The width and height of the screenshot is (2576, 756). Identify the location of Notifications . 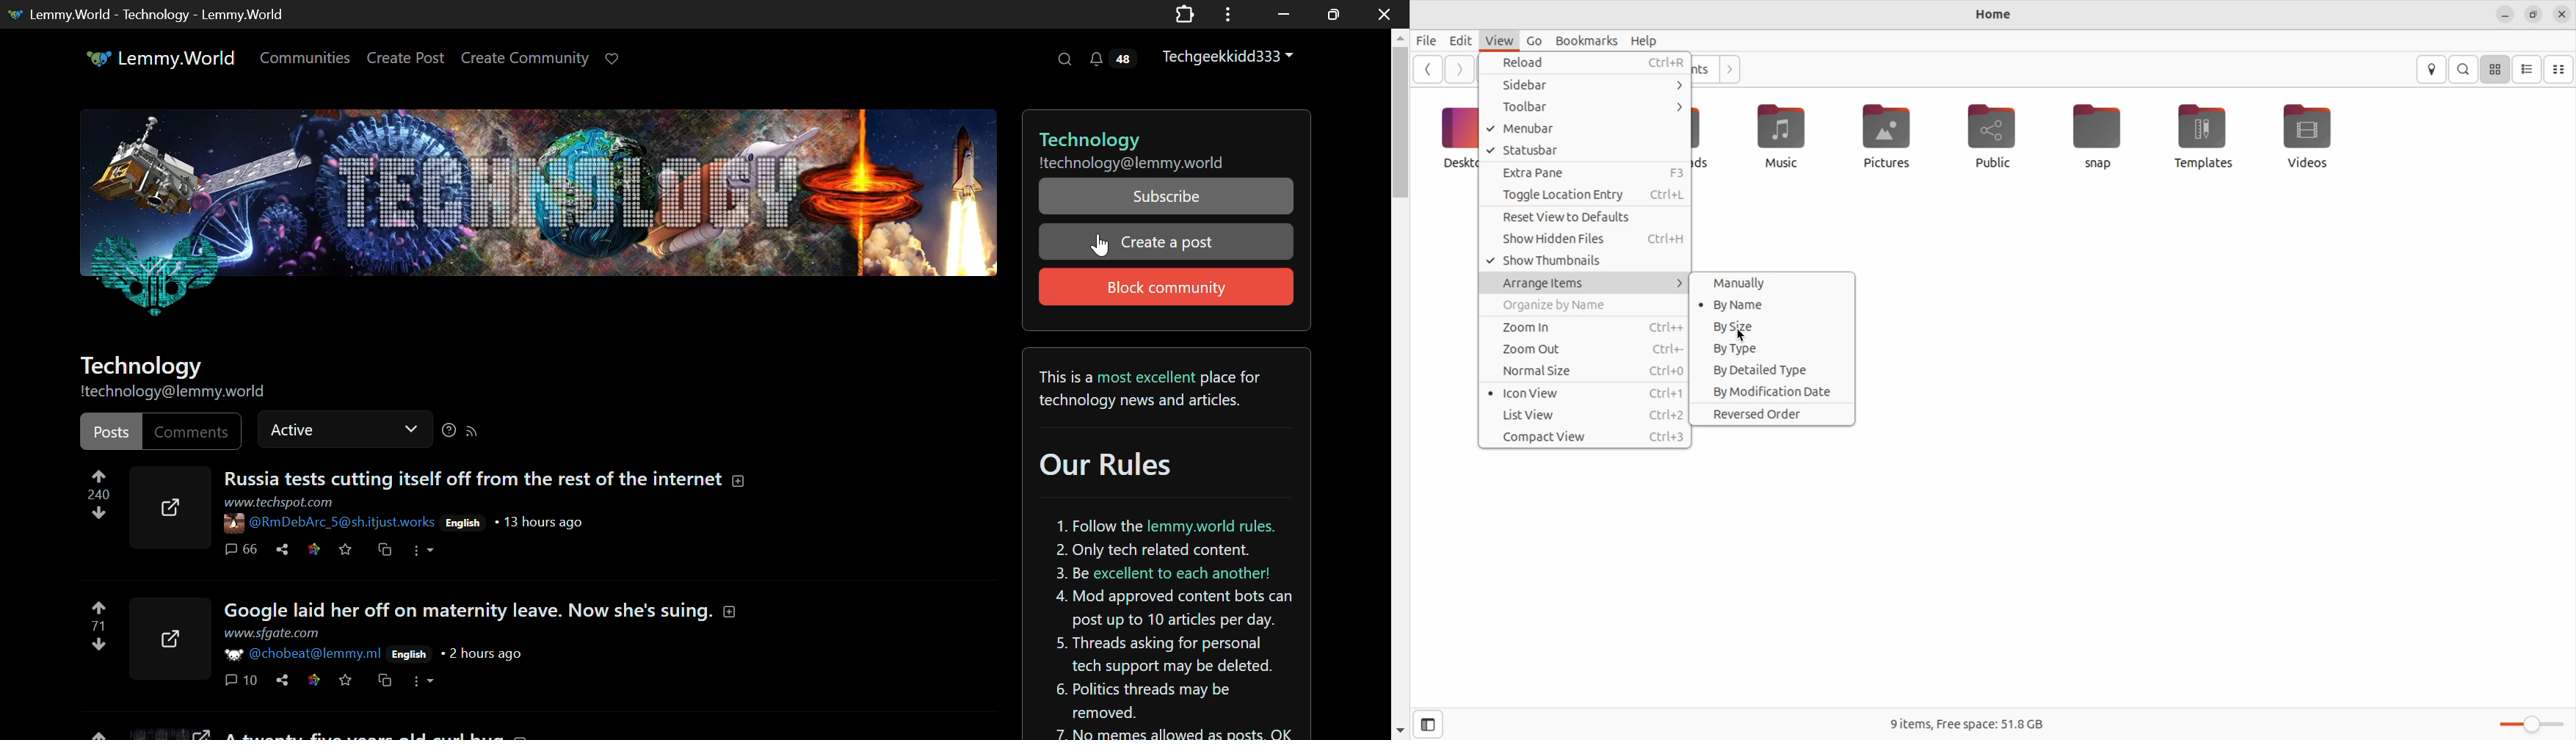
(1111, 61).